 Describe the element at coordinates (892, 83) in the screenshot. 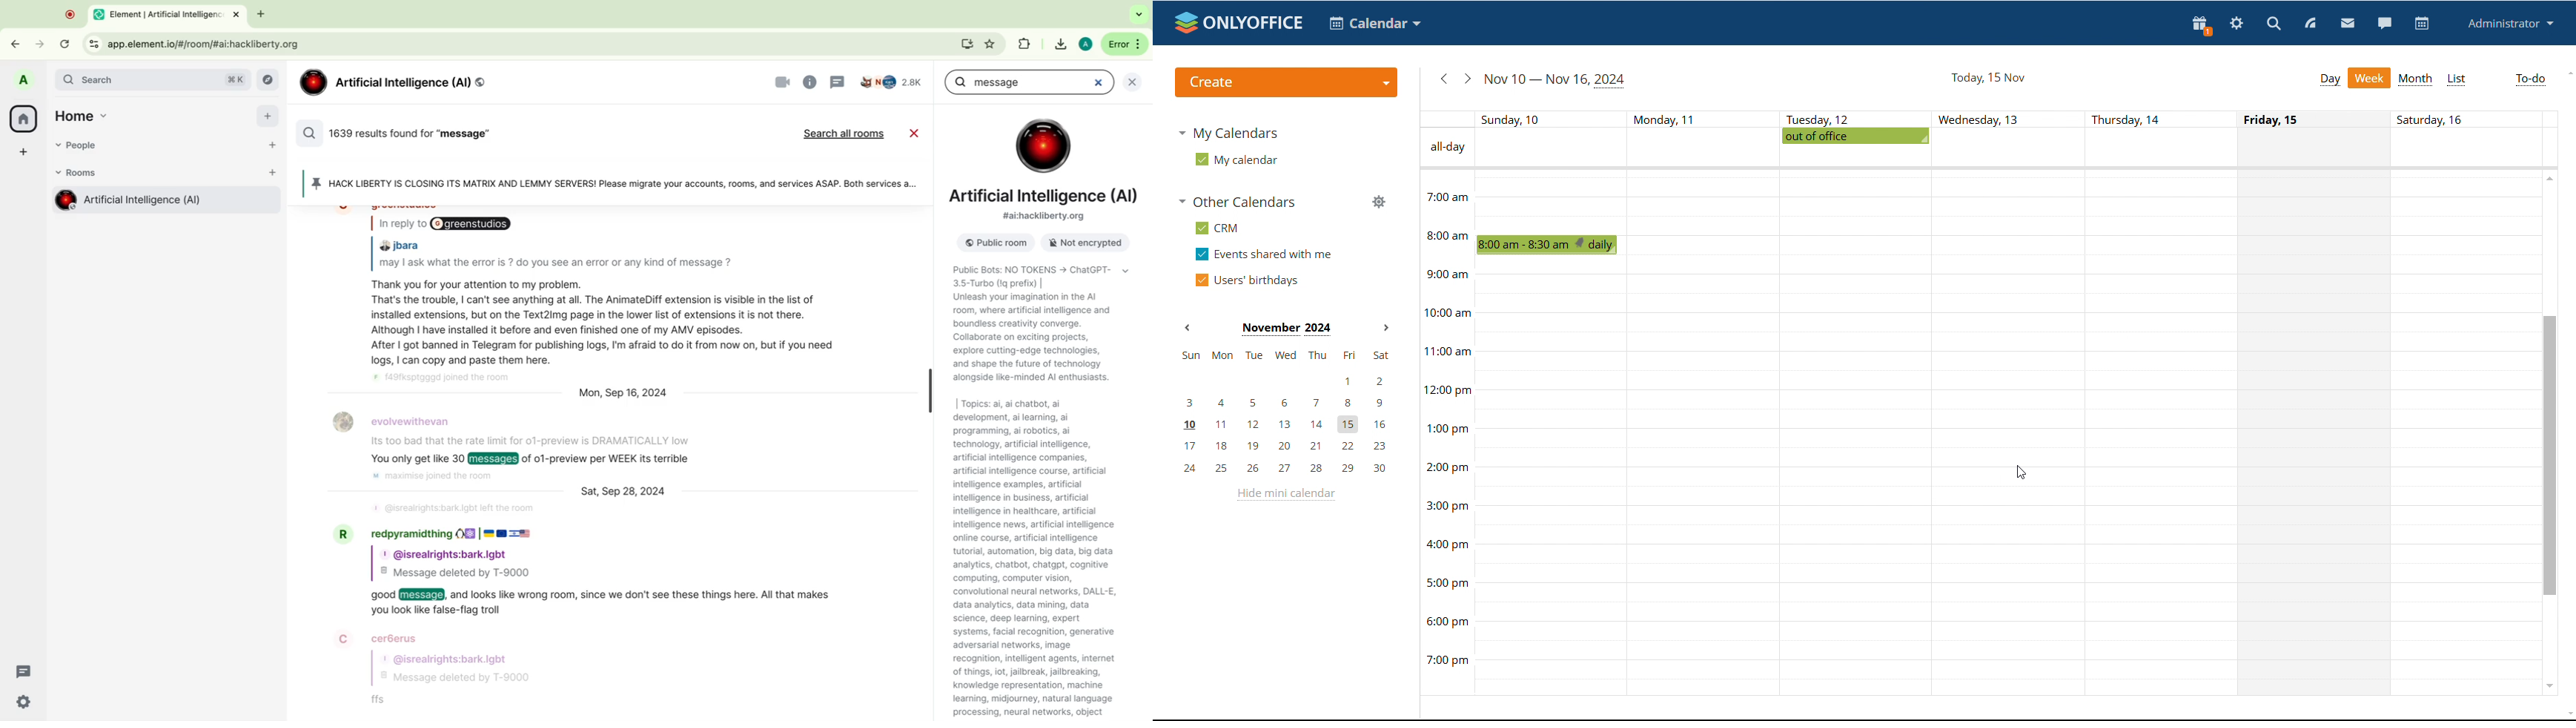

I see `people` at that location.